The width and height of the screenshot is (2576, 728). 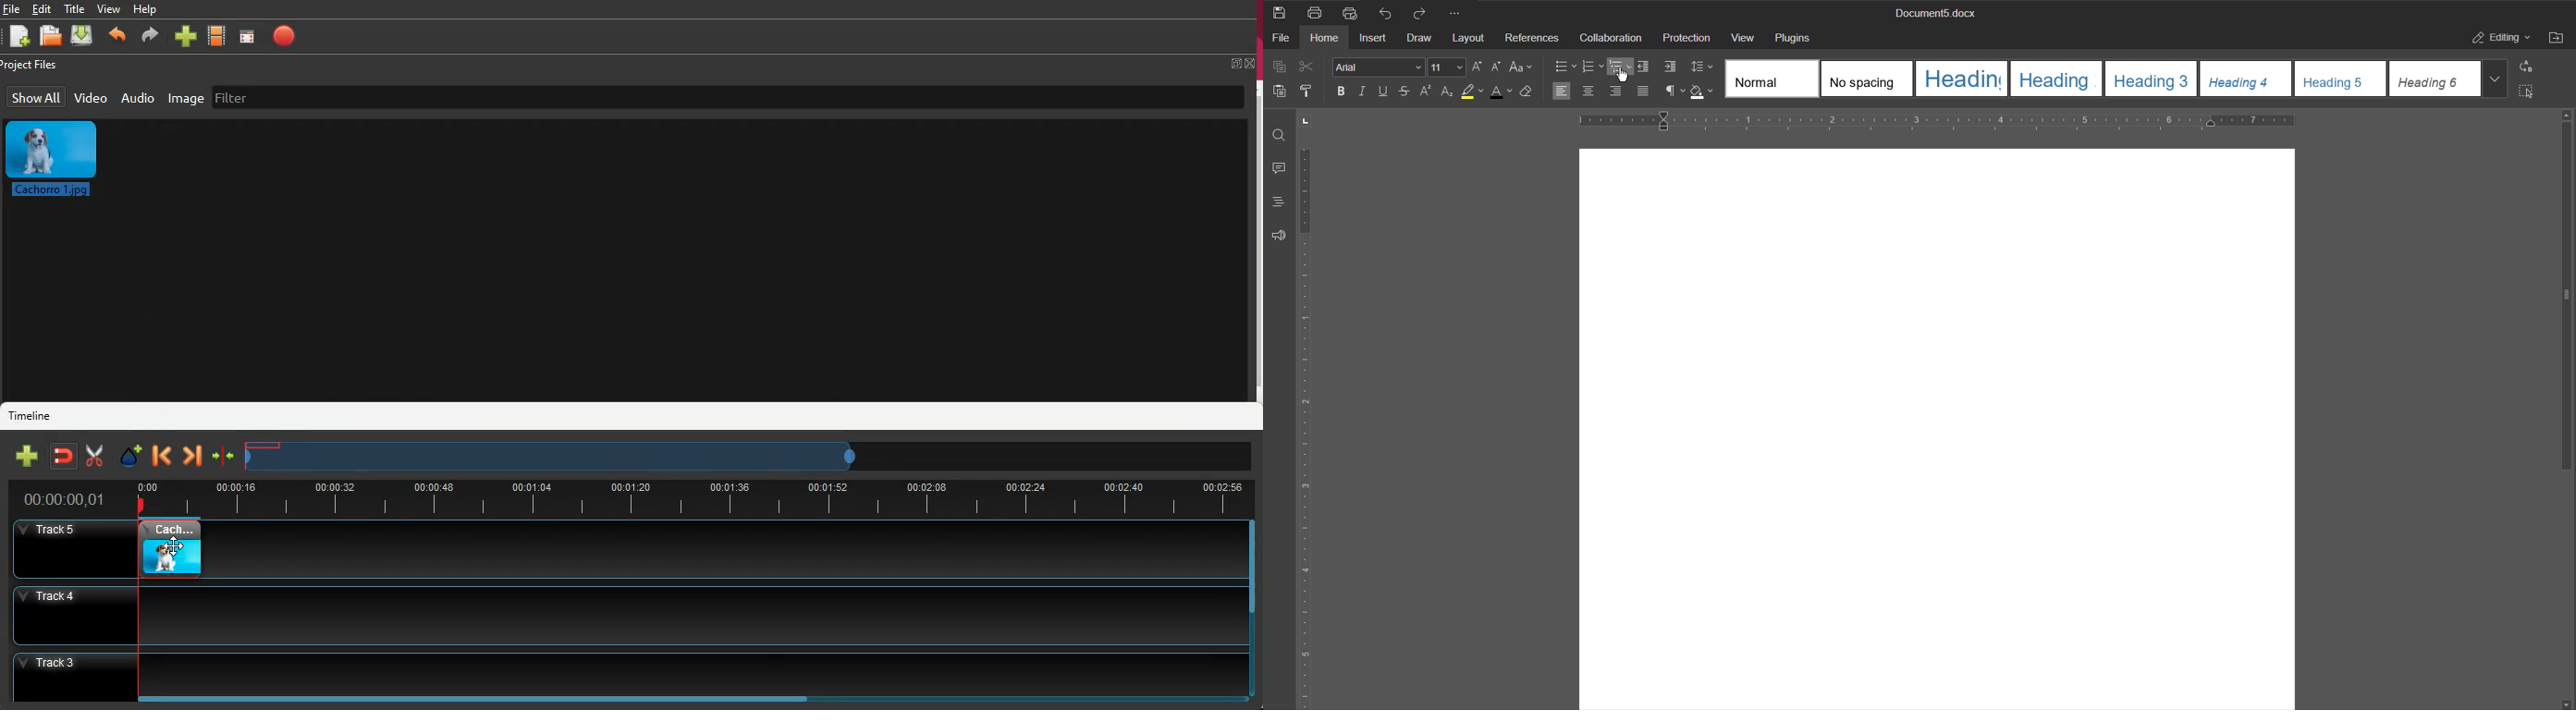 I want to click on Text Color, so click(x=1501, y=91).